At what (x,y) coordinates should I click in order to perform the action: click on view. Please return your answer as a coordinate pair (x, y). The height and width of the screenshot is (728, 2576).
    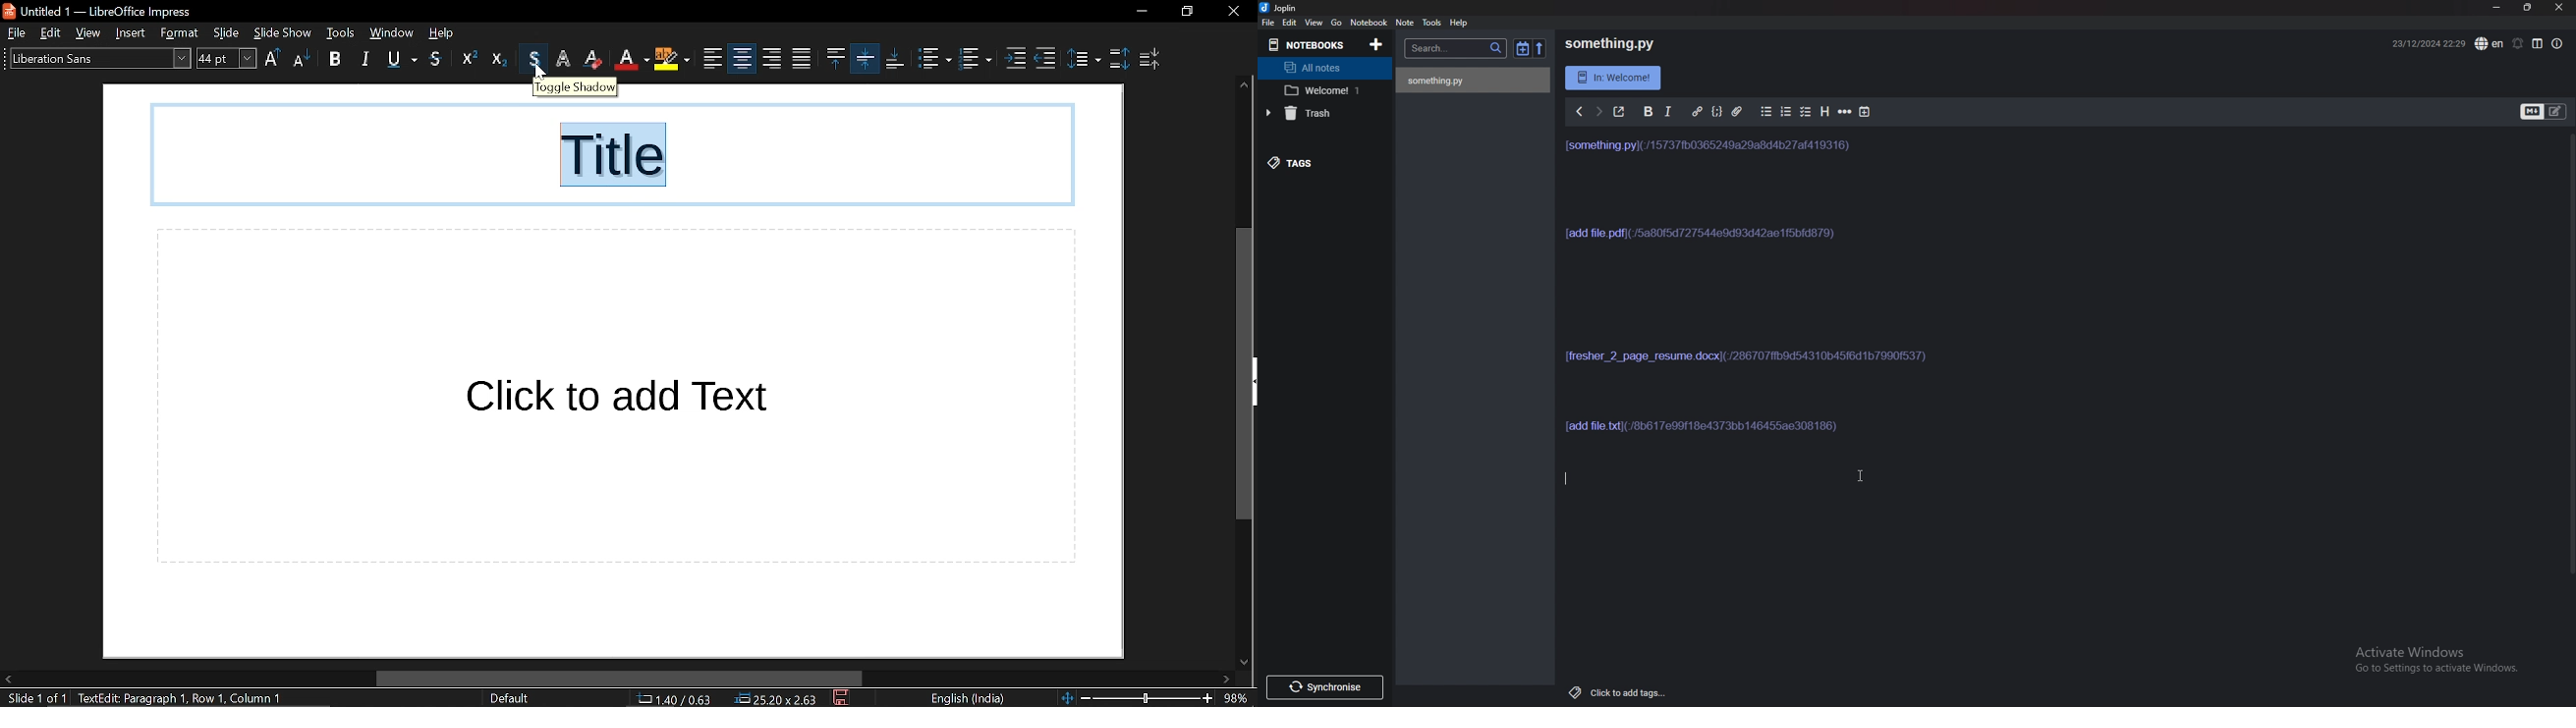
    Looking at the image, I should click on (92, 33).